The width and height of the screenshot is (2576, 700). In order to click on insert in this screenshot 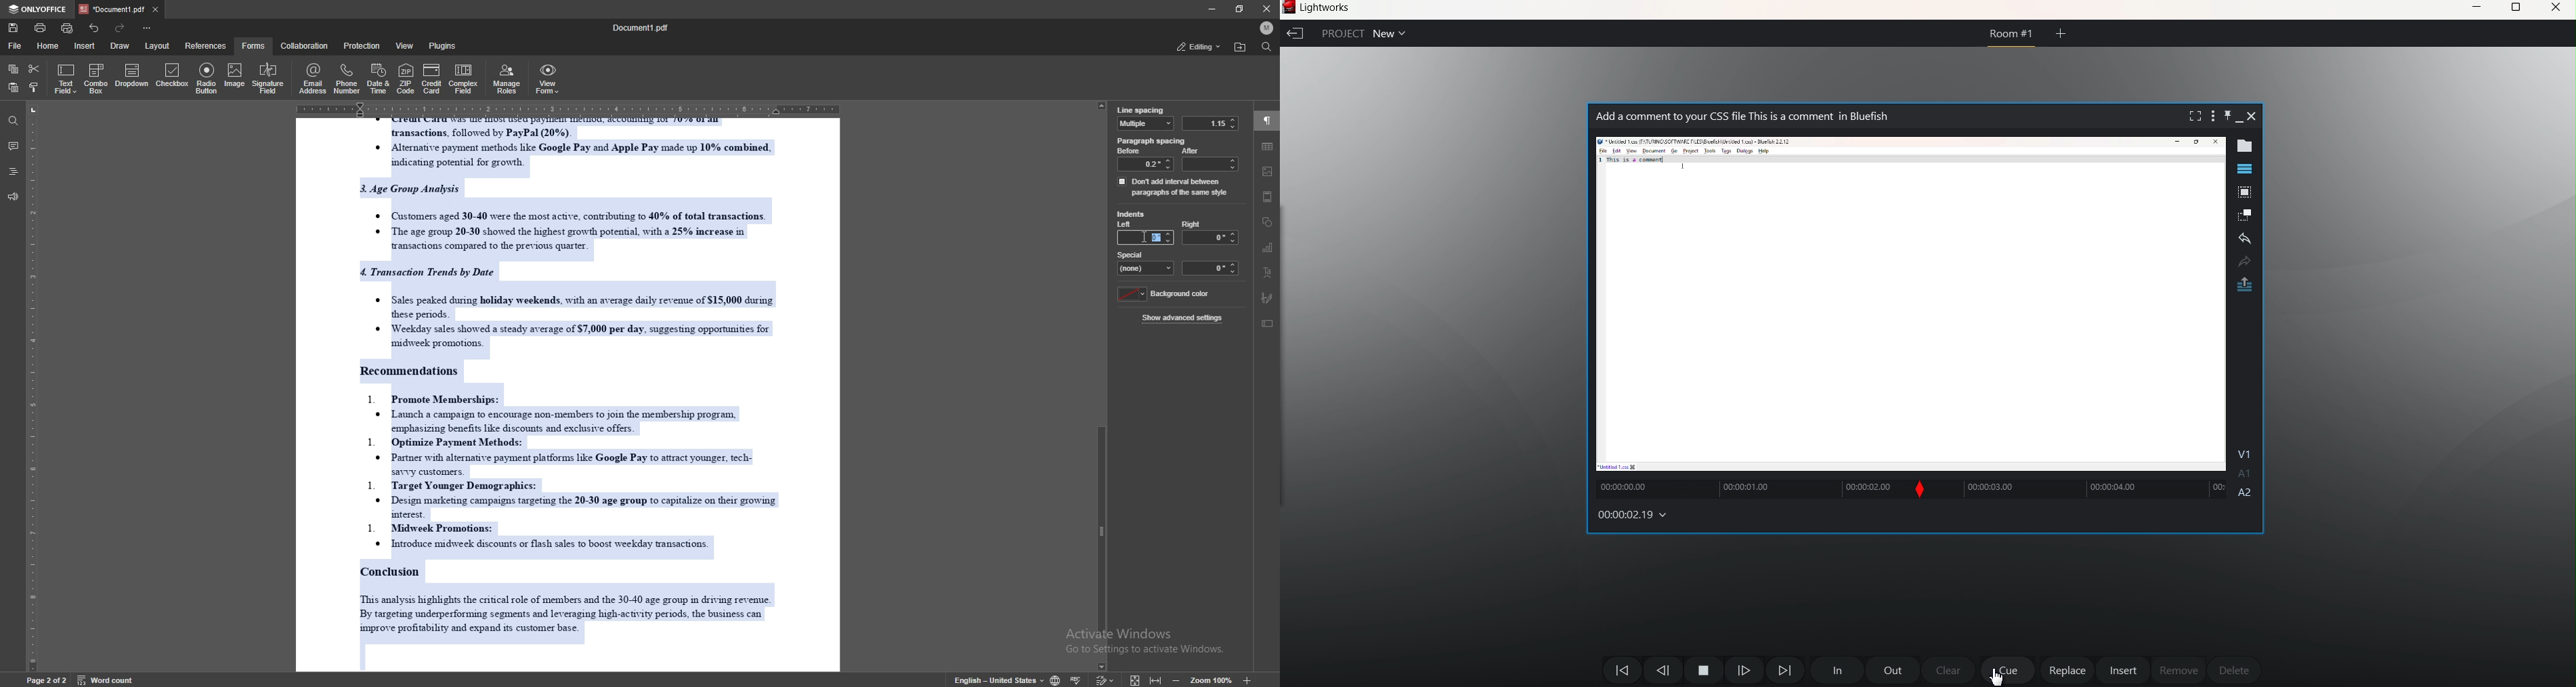, I will do `click(2124, 670)`.